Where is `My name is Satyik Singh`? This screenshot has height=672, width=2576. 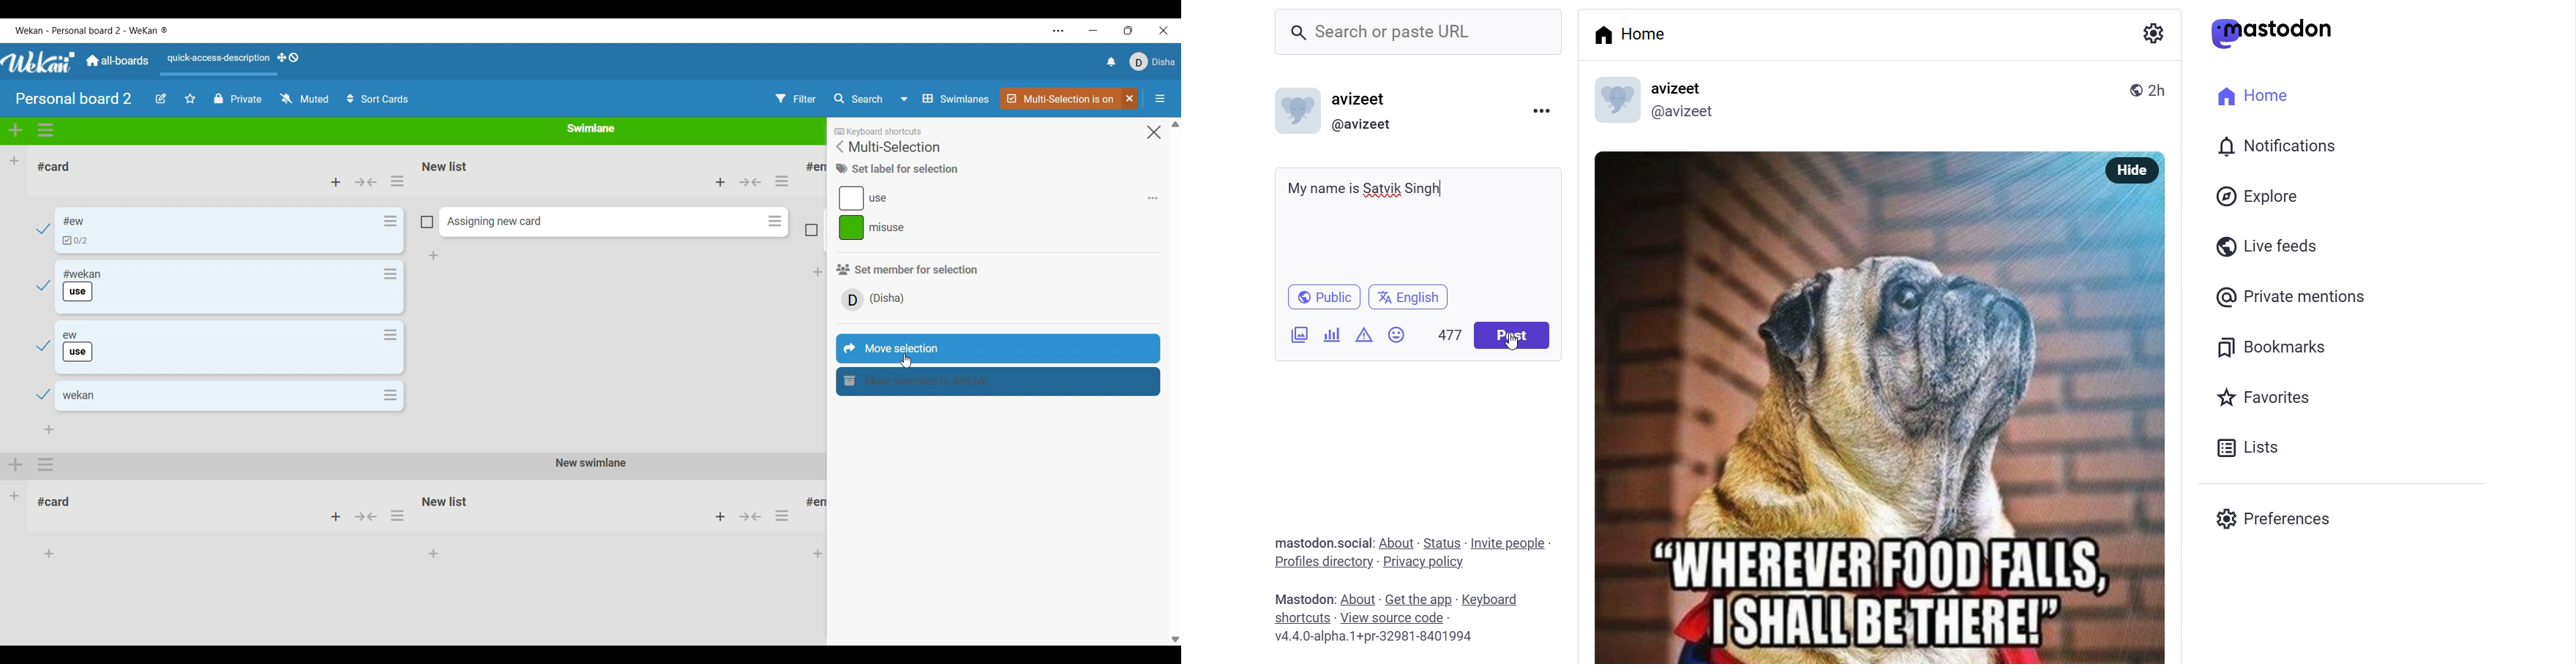
My name is Satyik Singh is located at coordinates (1368, 190).